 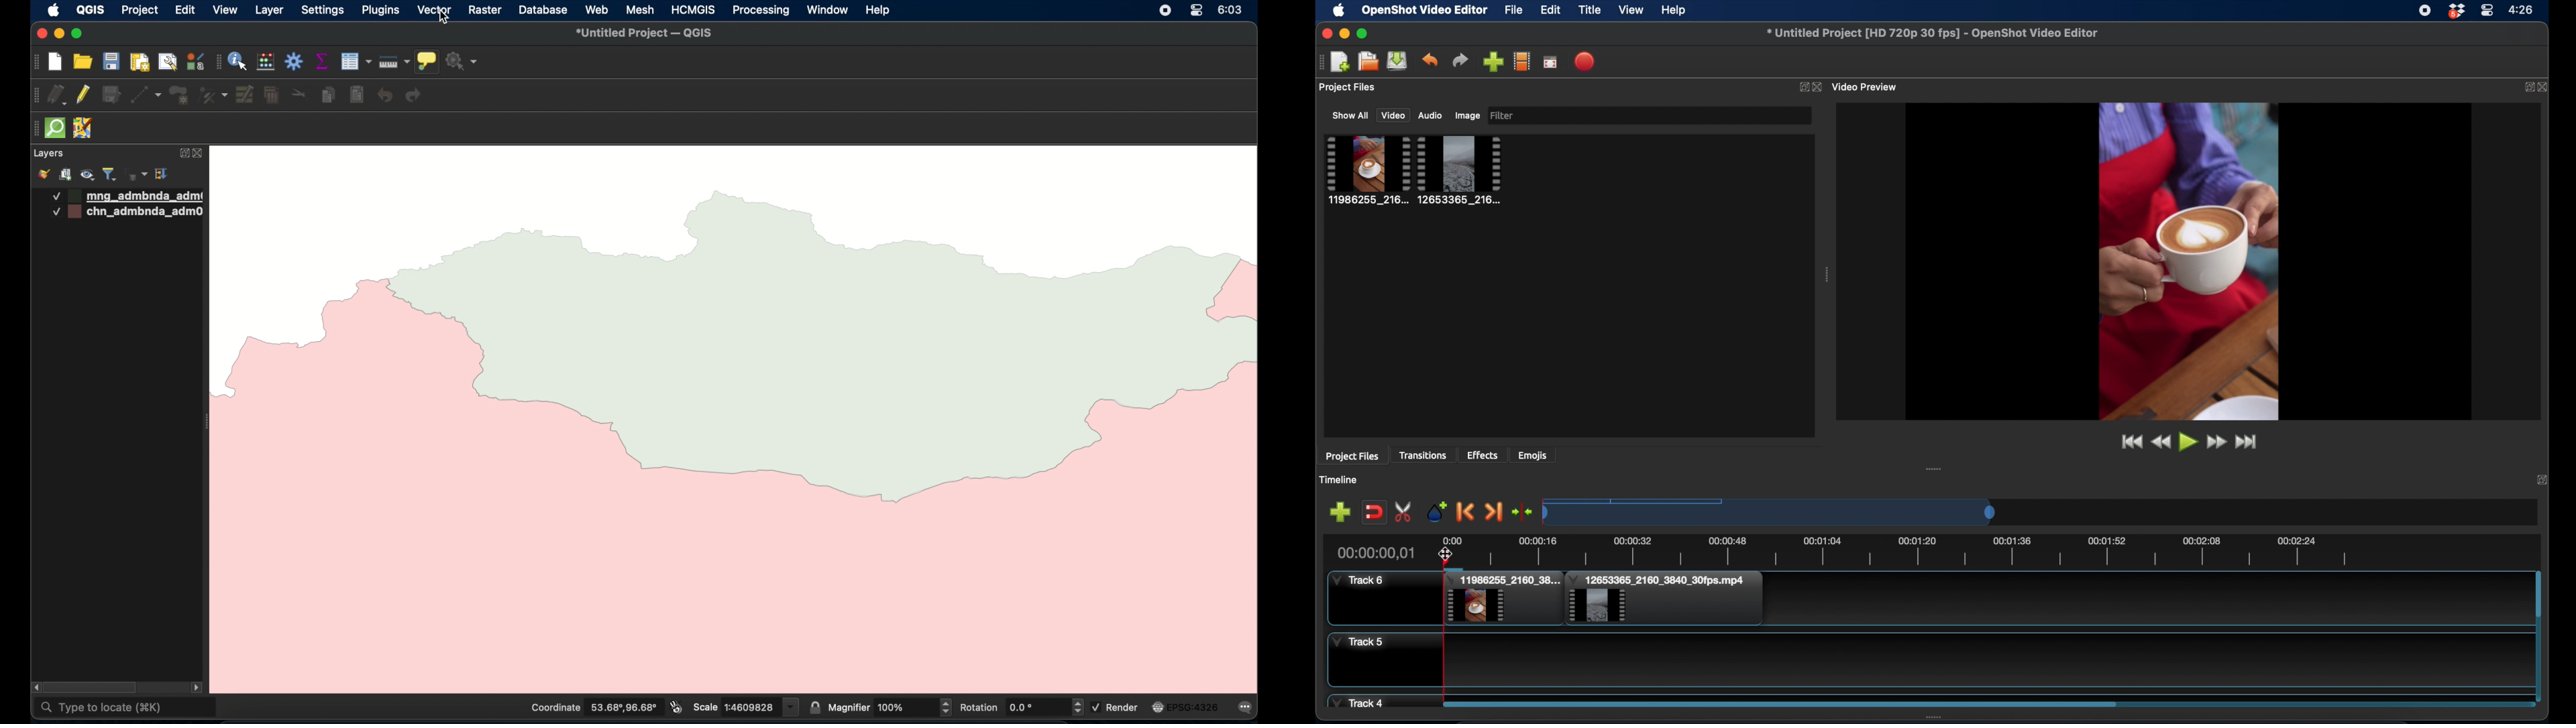 I want to click on close, so click(x=201, y=154).